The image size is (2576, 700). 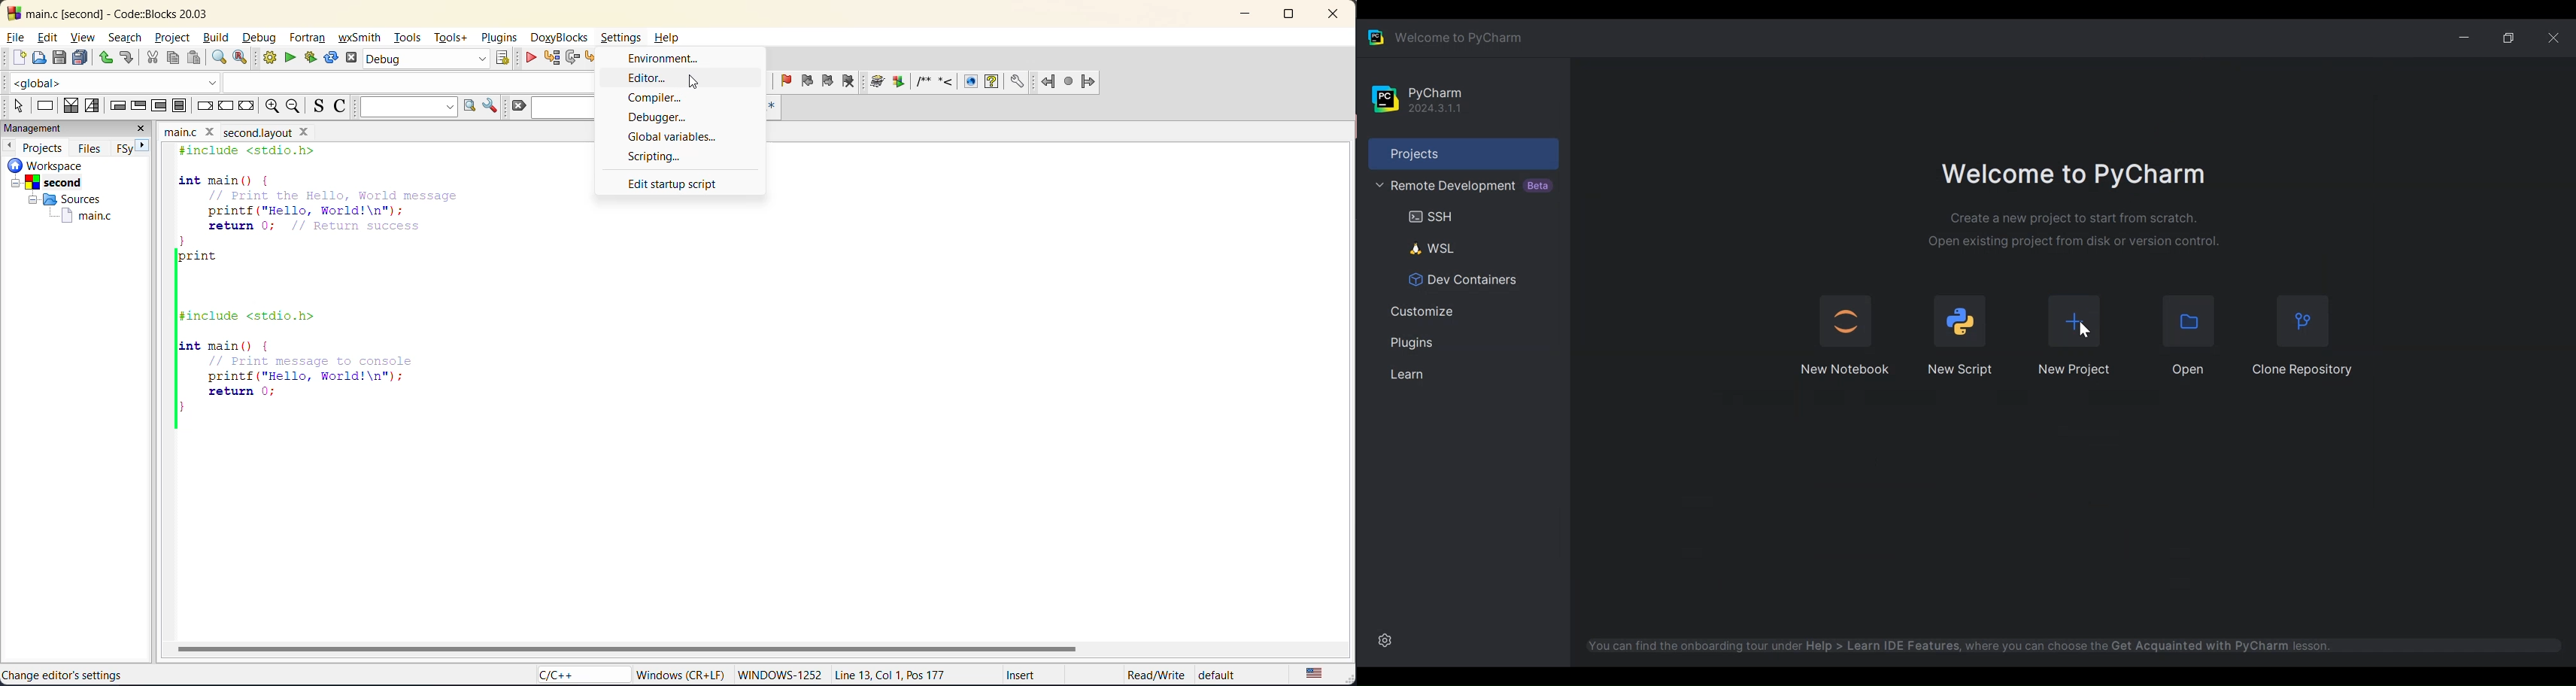 What do you see at coordinates (77, 216) in the screenshot?
I see `main.c` at bounding box center [77, 216].